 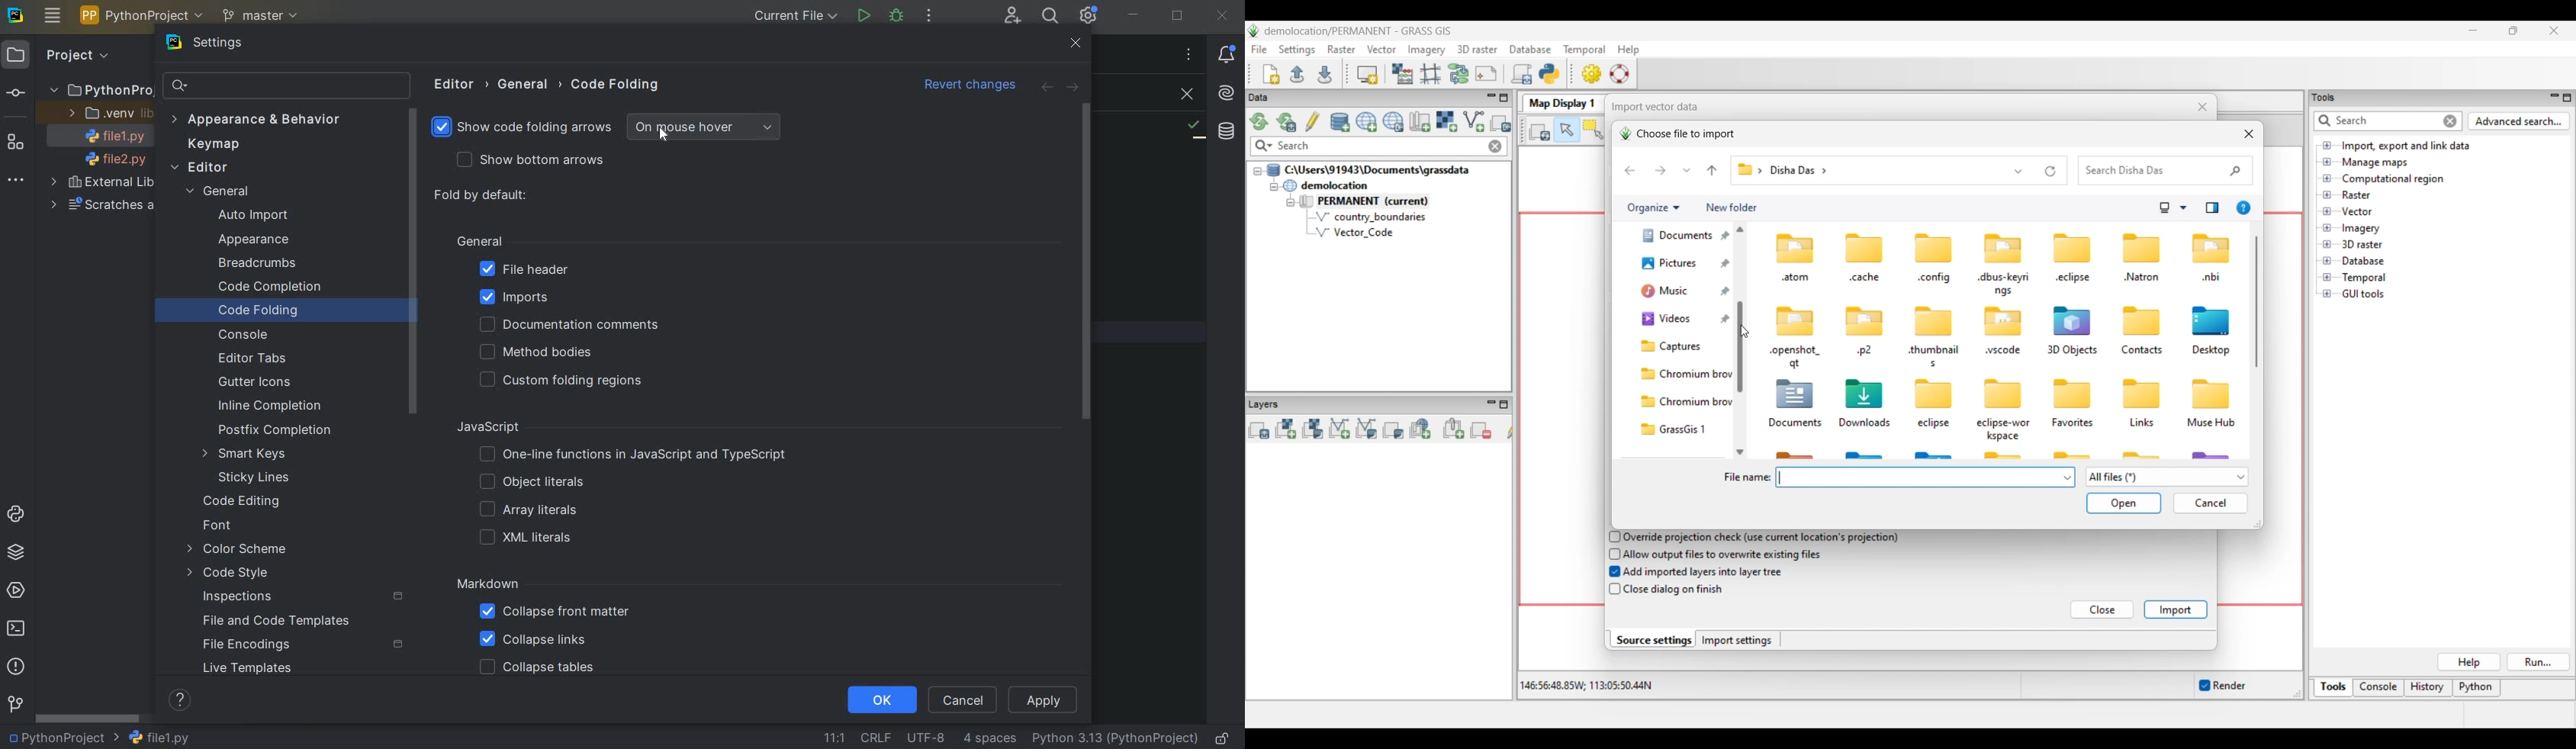 I want to click on LINE SEPARATOR, so click(x=875, y=737).